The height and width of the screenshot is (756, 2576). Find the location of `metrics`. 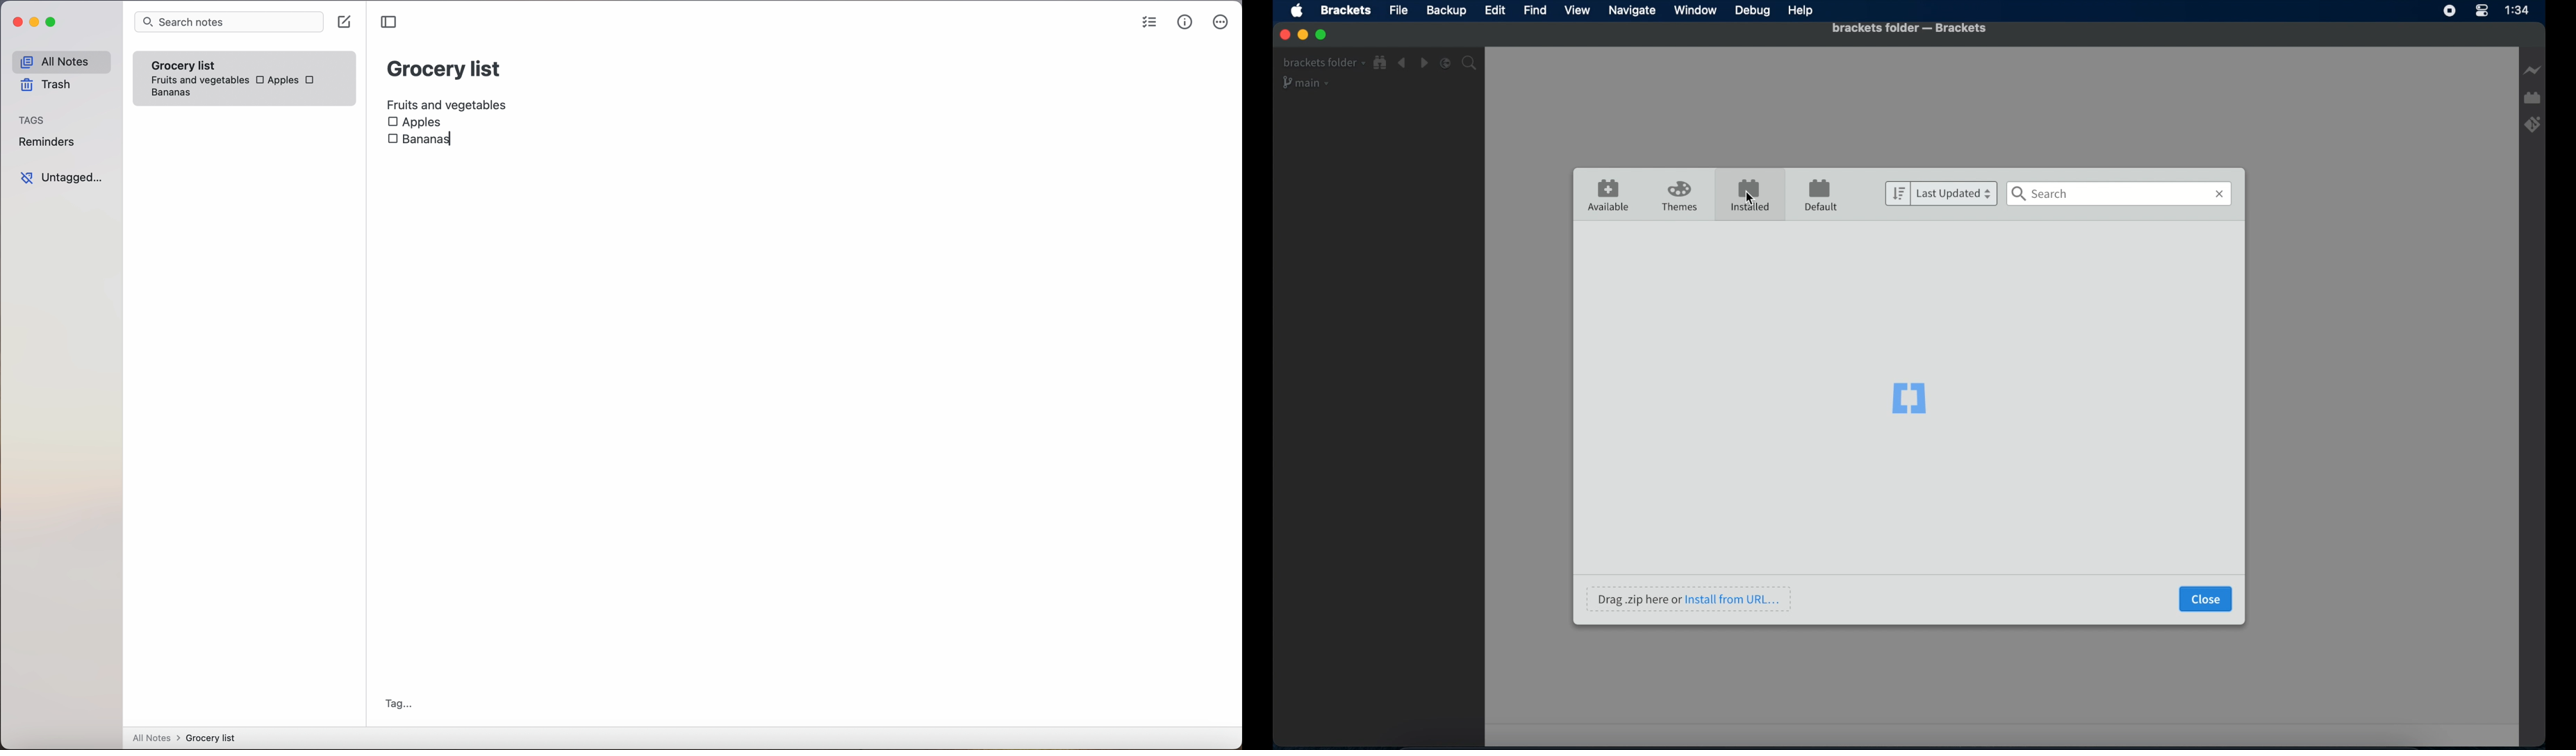

metrics is located at coordinates (1185, 23).